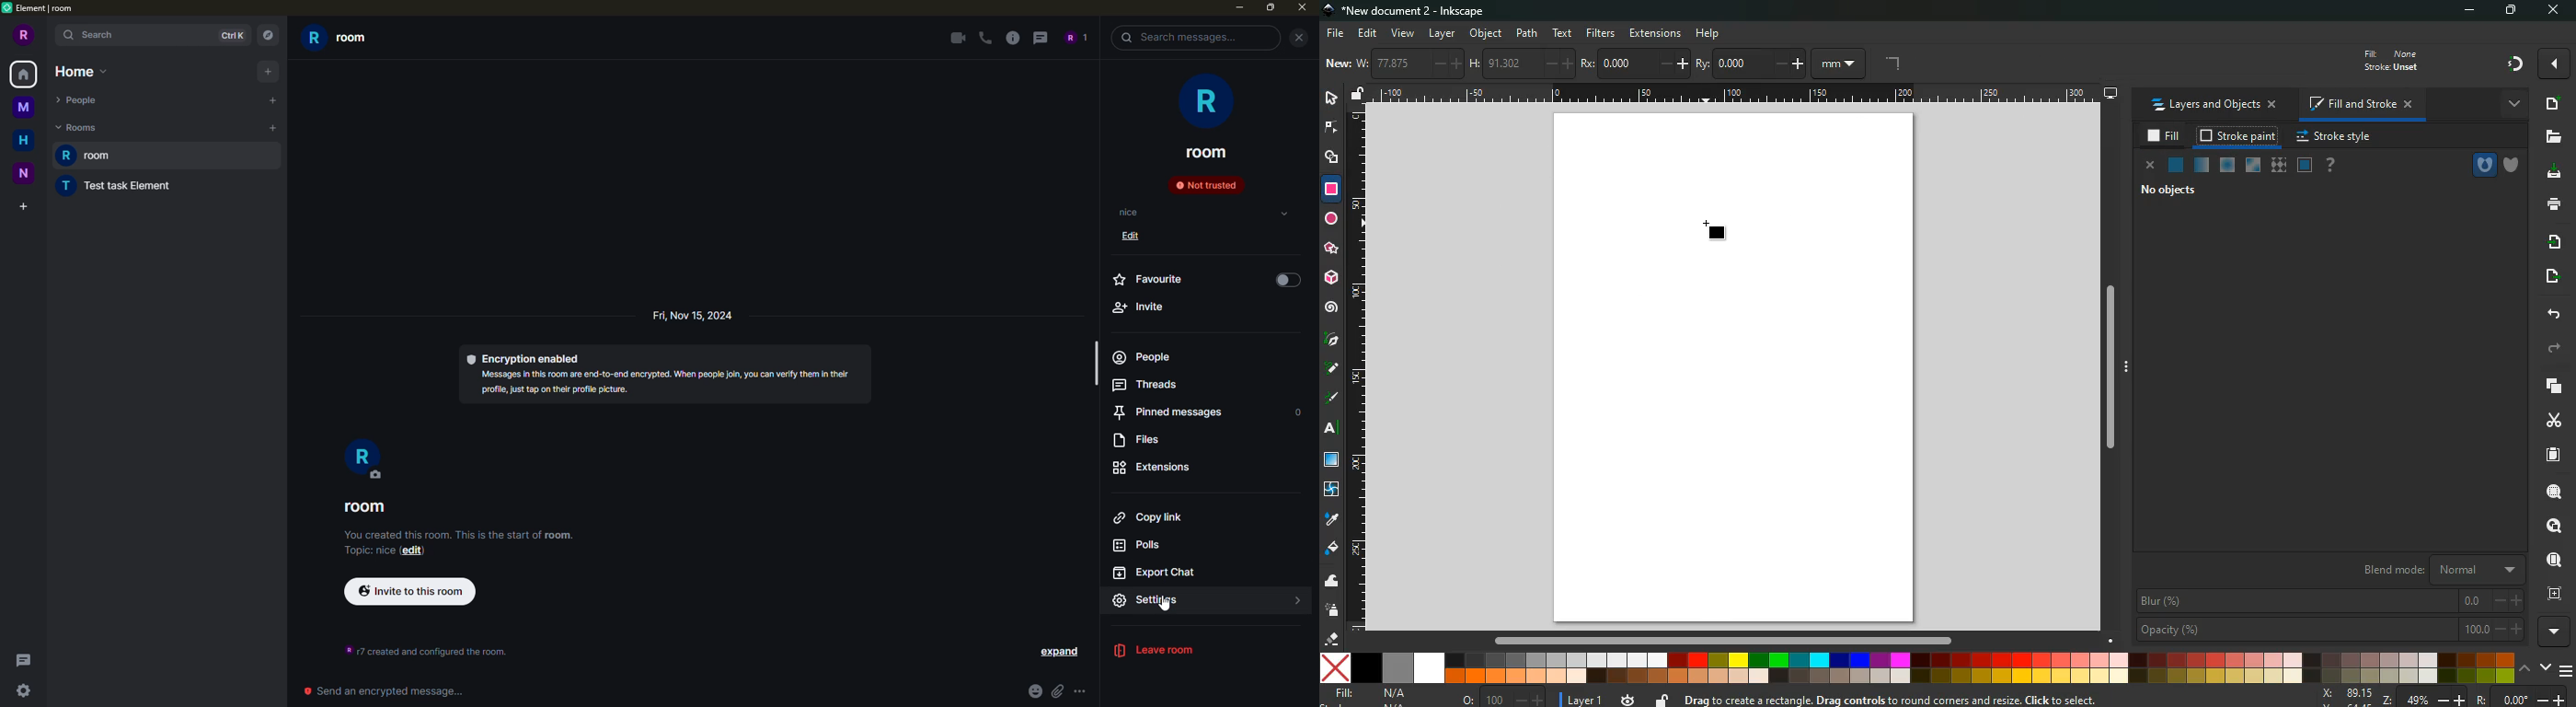 The height and width of the screenshot is (728, 2576). What do you see at coordinates (1338, 64) in the screenshot?
I see `new` at bounding box center [1338, 64].